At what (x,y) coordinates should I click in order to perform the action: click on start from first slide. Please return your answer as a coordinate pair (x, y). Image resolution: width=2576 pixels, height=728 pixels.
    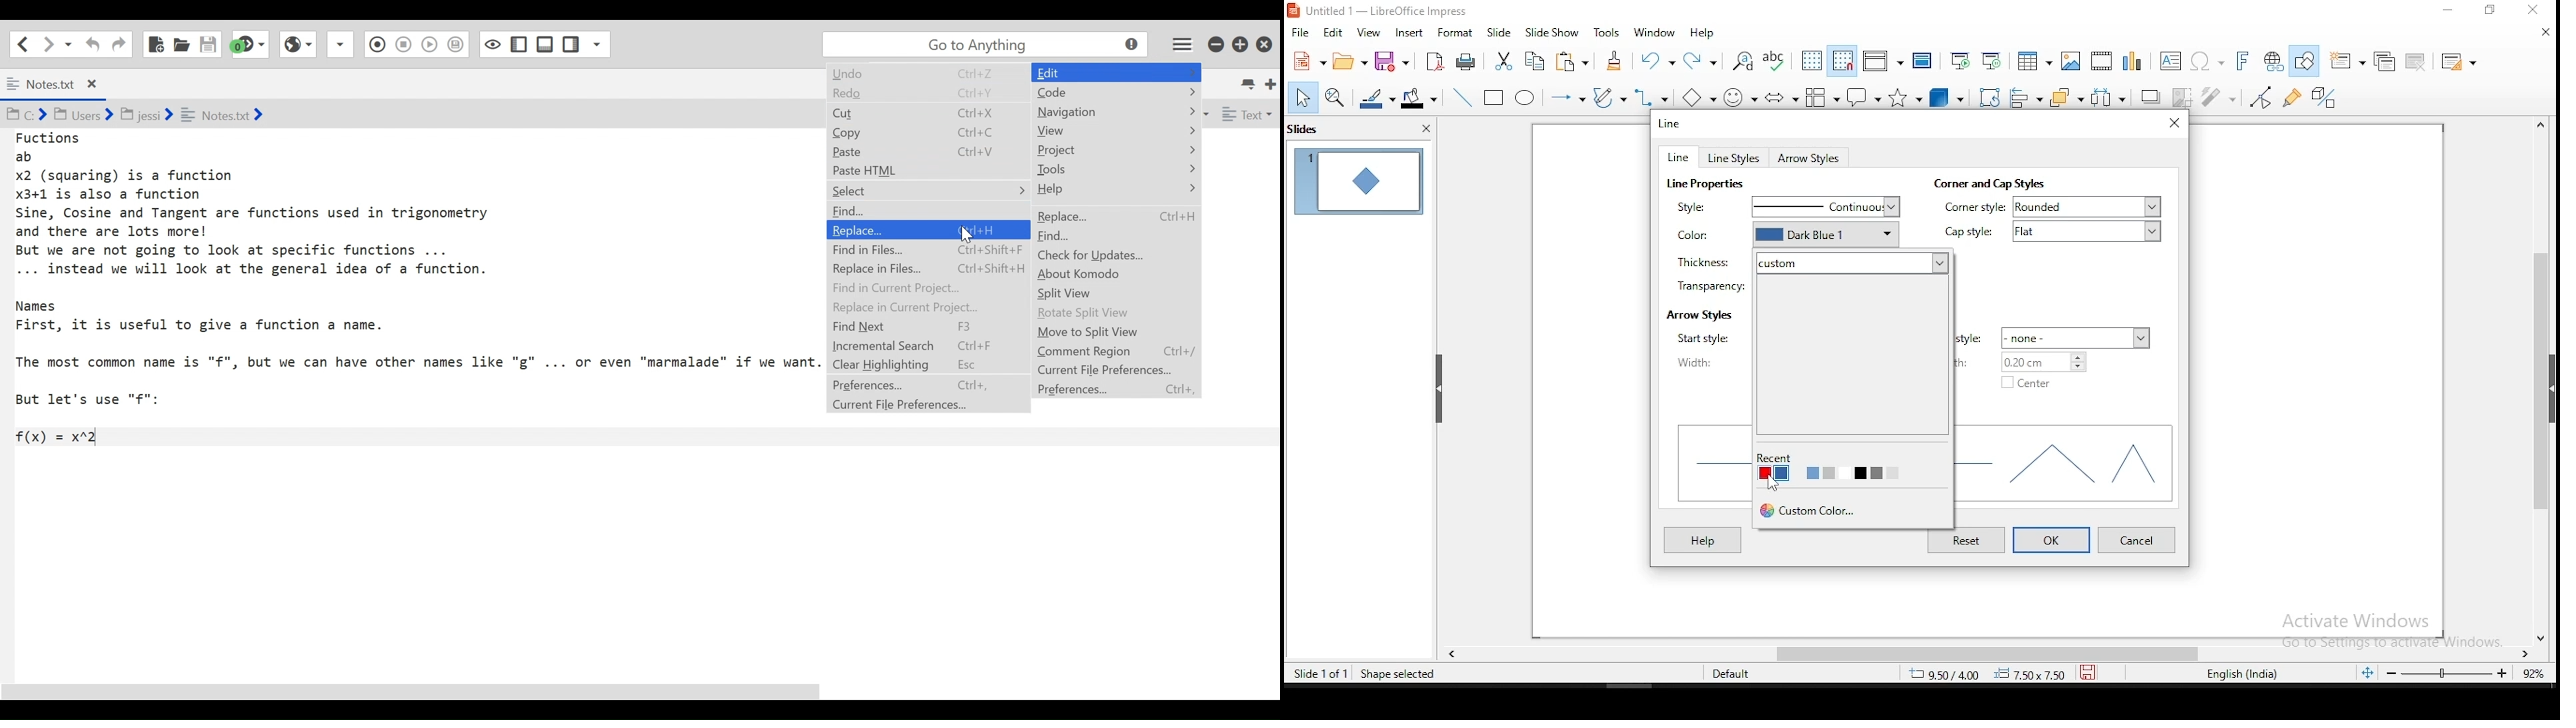
    Looking at the image, I should click on (1959, 60).